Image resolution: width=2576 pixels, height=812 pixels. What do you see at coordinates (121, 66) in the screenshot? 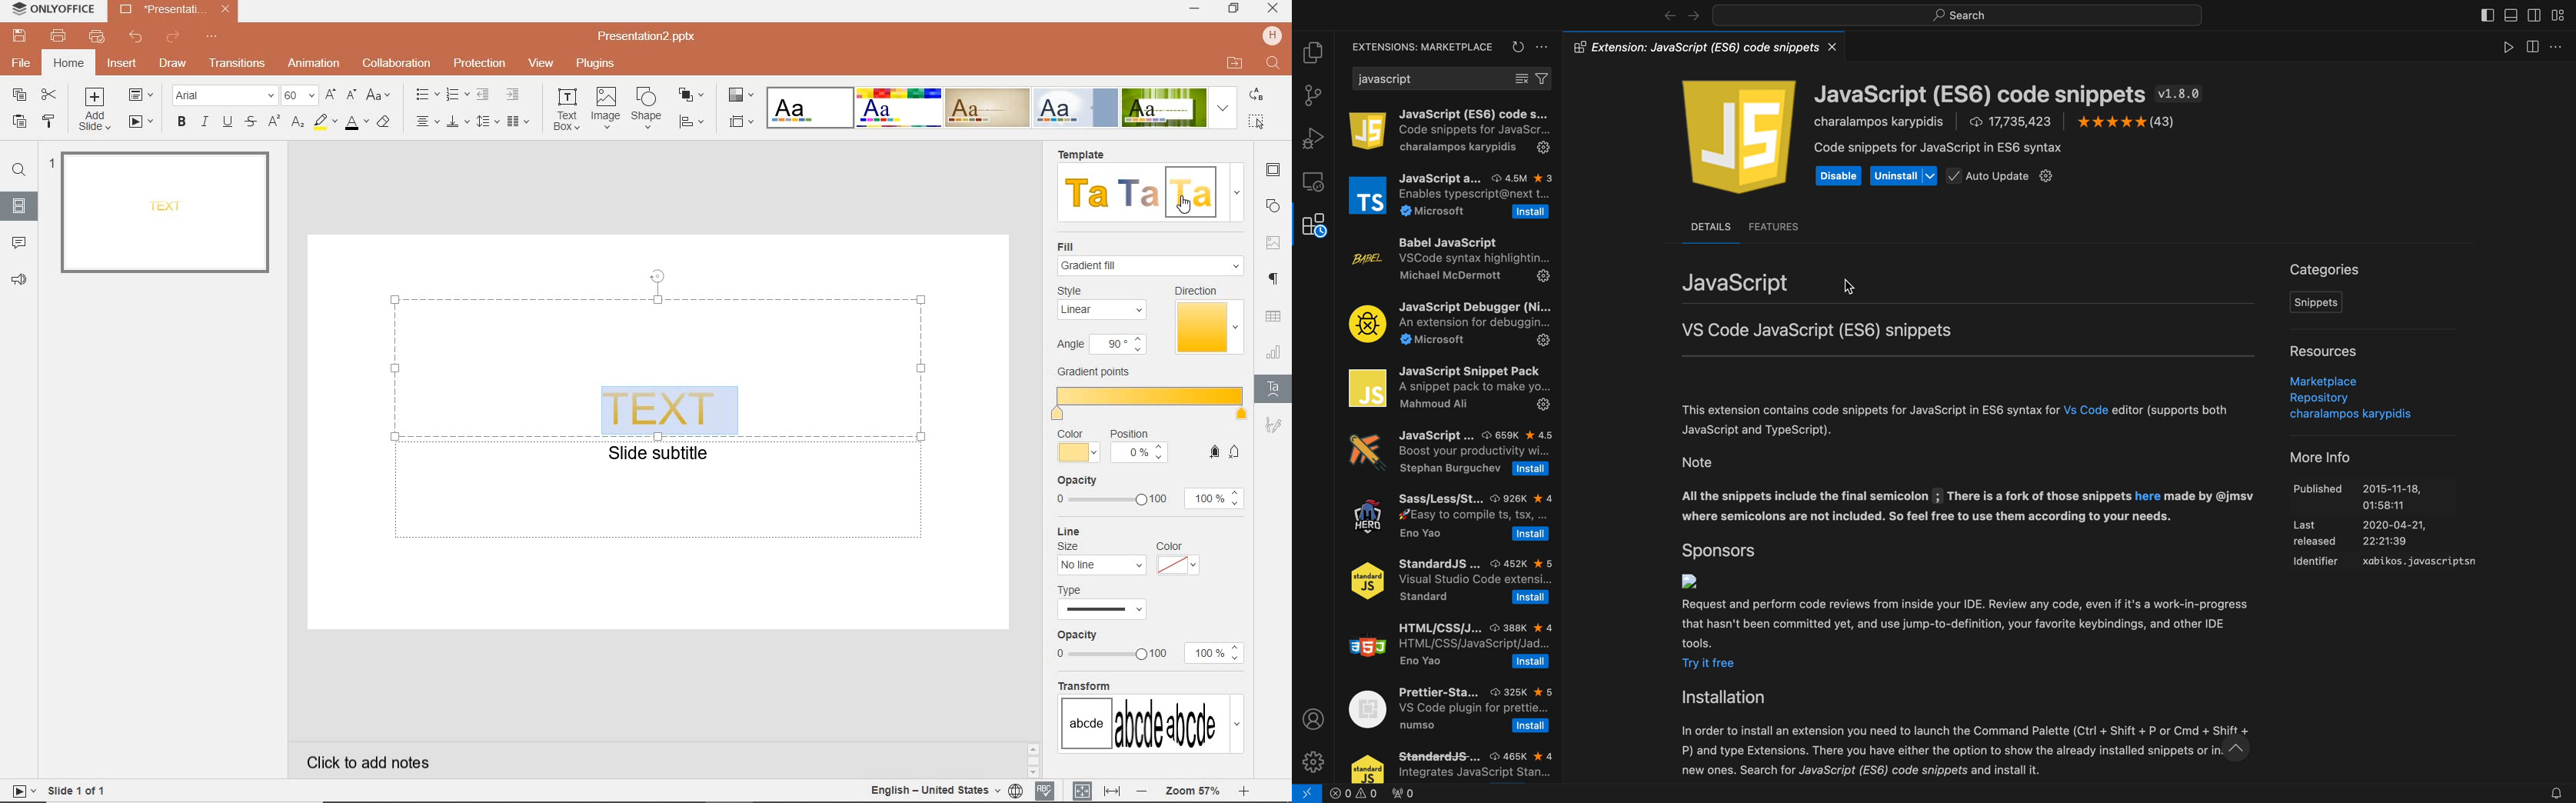
I see `INSERT` at bounding box center [121, 66].